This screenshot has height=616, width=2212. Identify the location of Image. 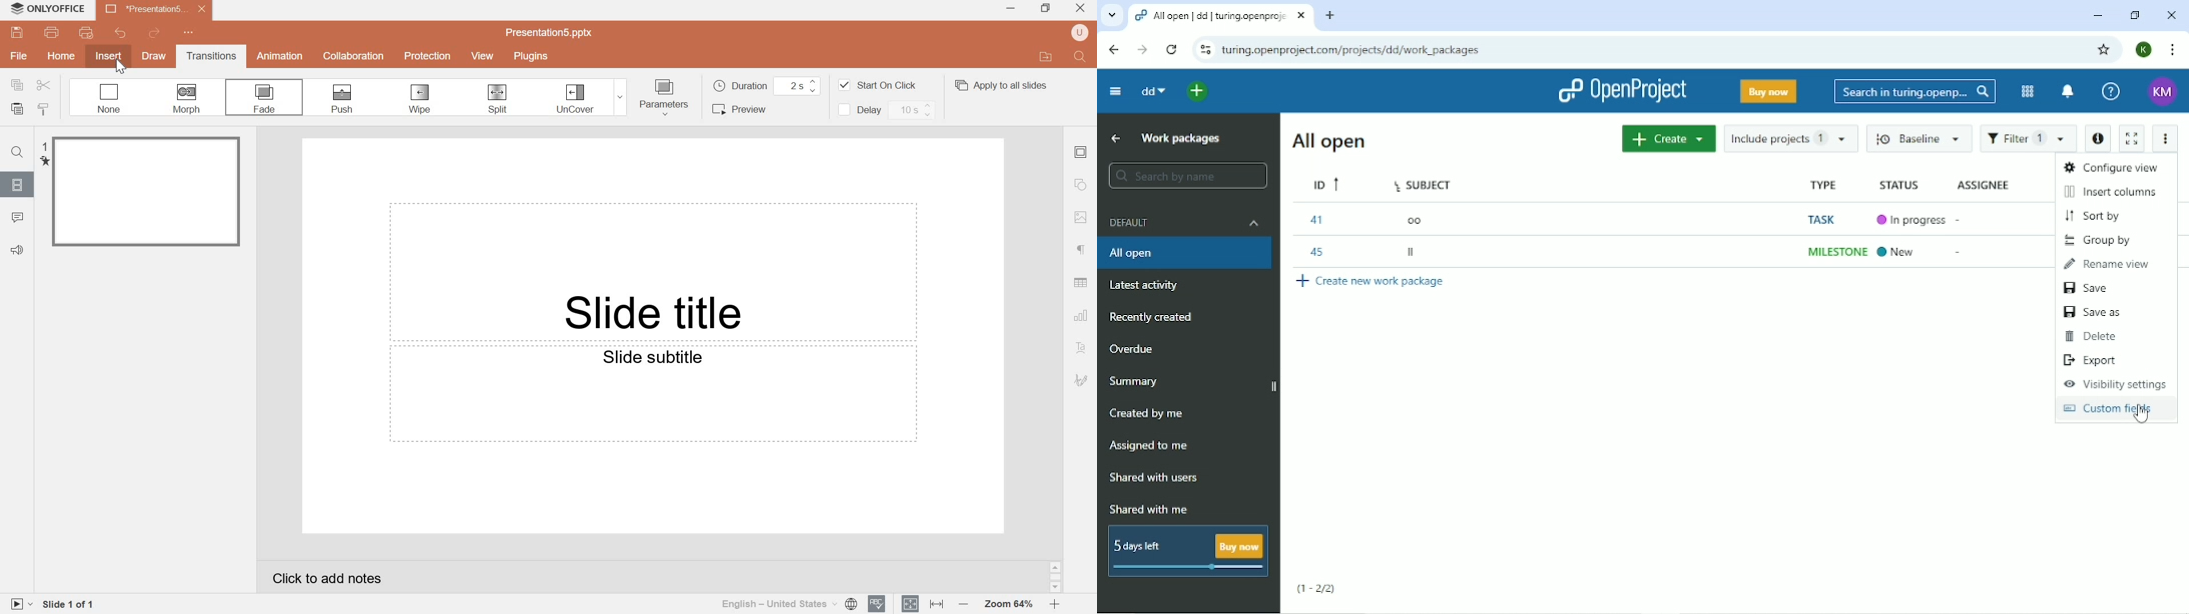
(1082, 217).